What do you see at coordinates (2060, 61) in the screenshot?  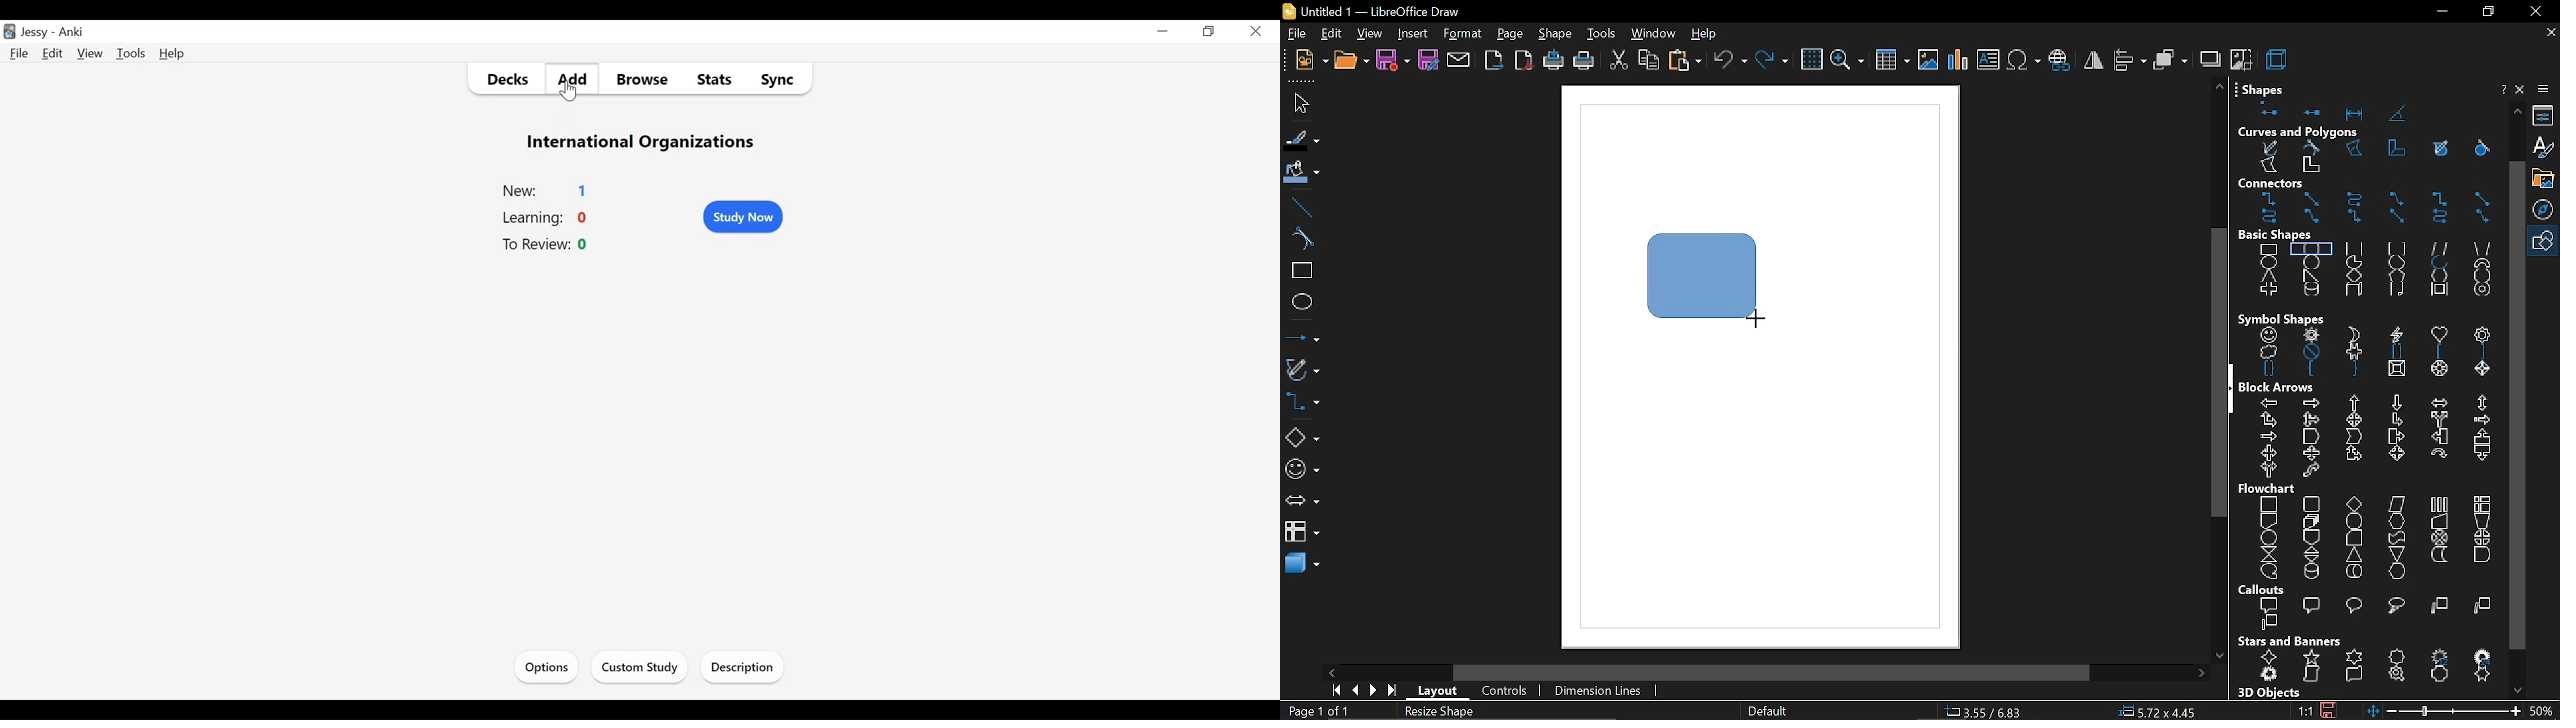 I see `insert hyperlink` at bounding box center [2060, 61].